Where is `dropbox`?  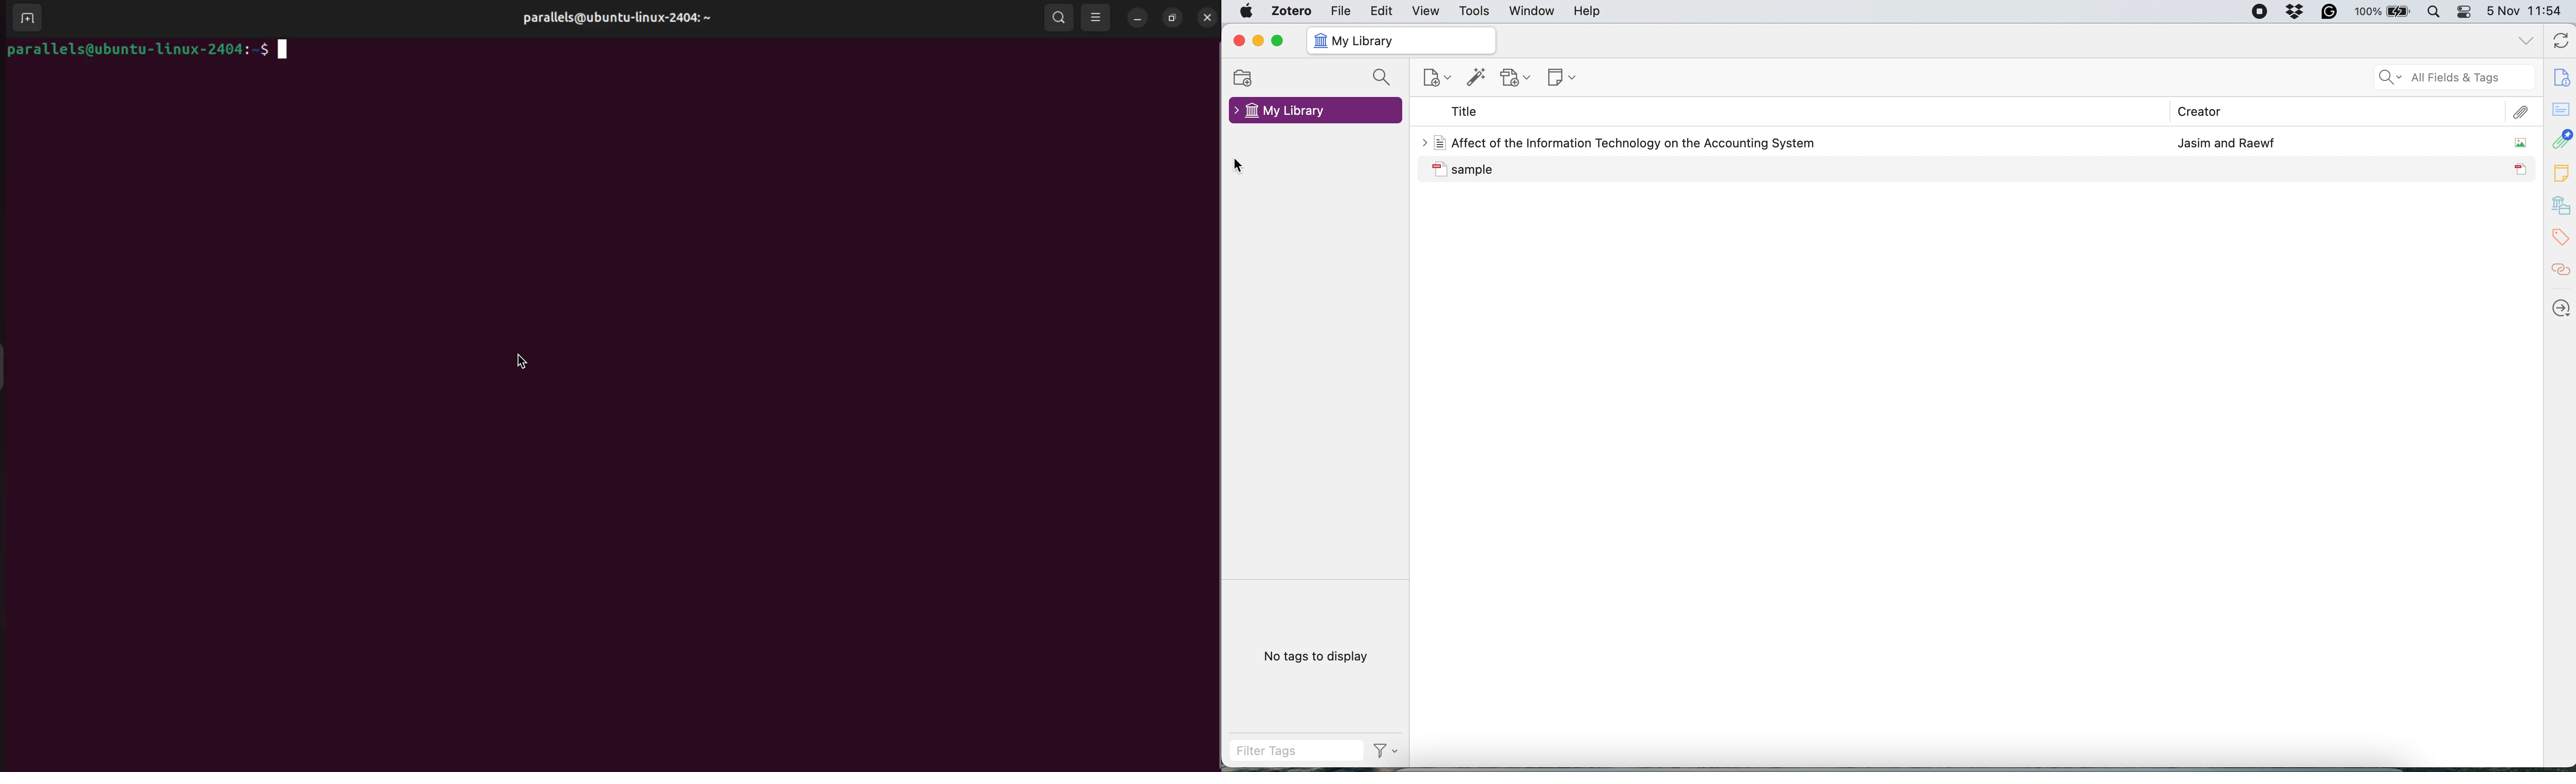
dropbox is located at coordinates (2292, 12).